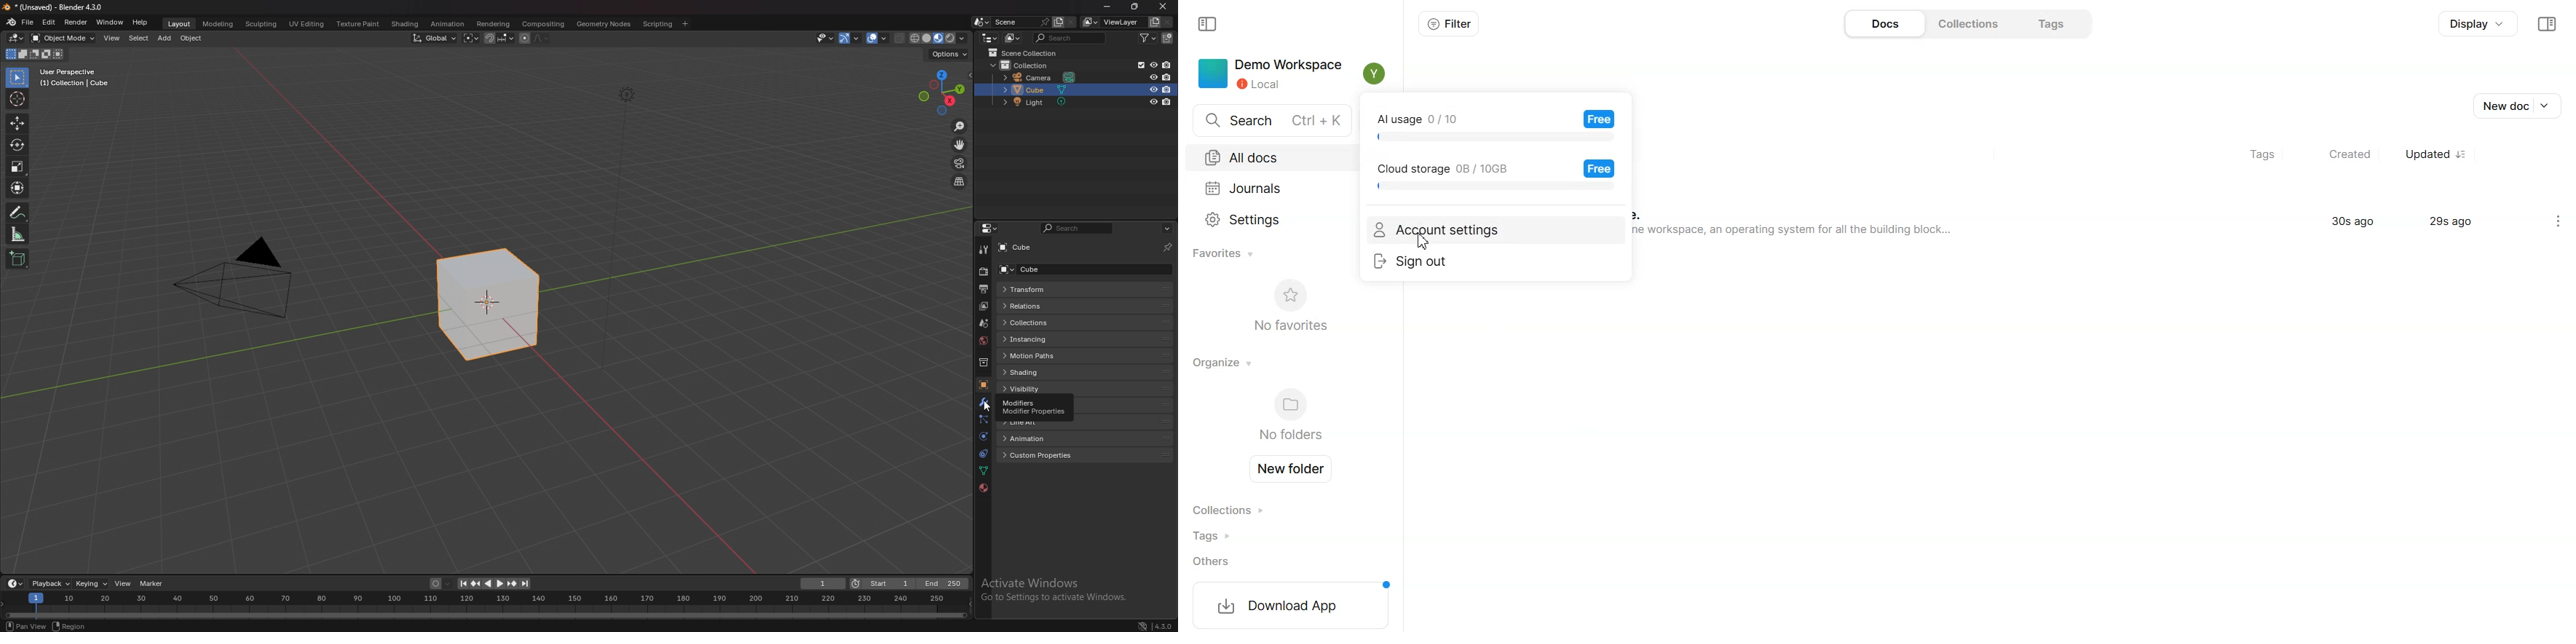 Image resolution: width=2576 pixels, height=644 pixels. I want to click on add scene, so click(1057, 21).